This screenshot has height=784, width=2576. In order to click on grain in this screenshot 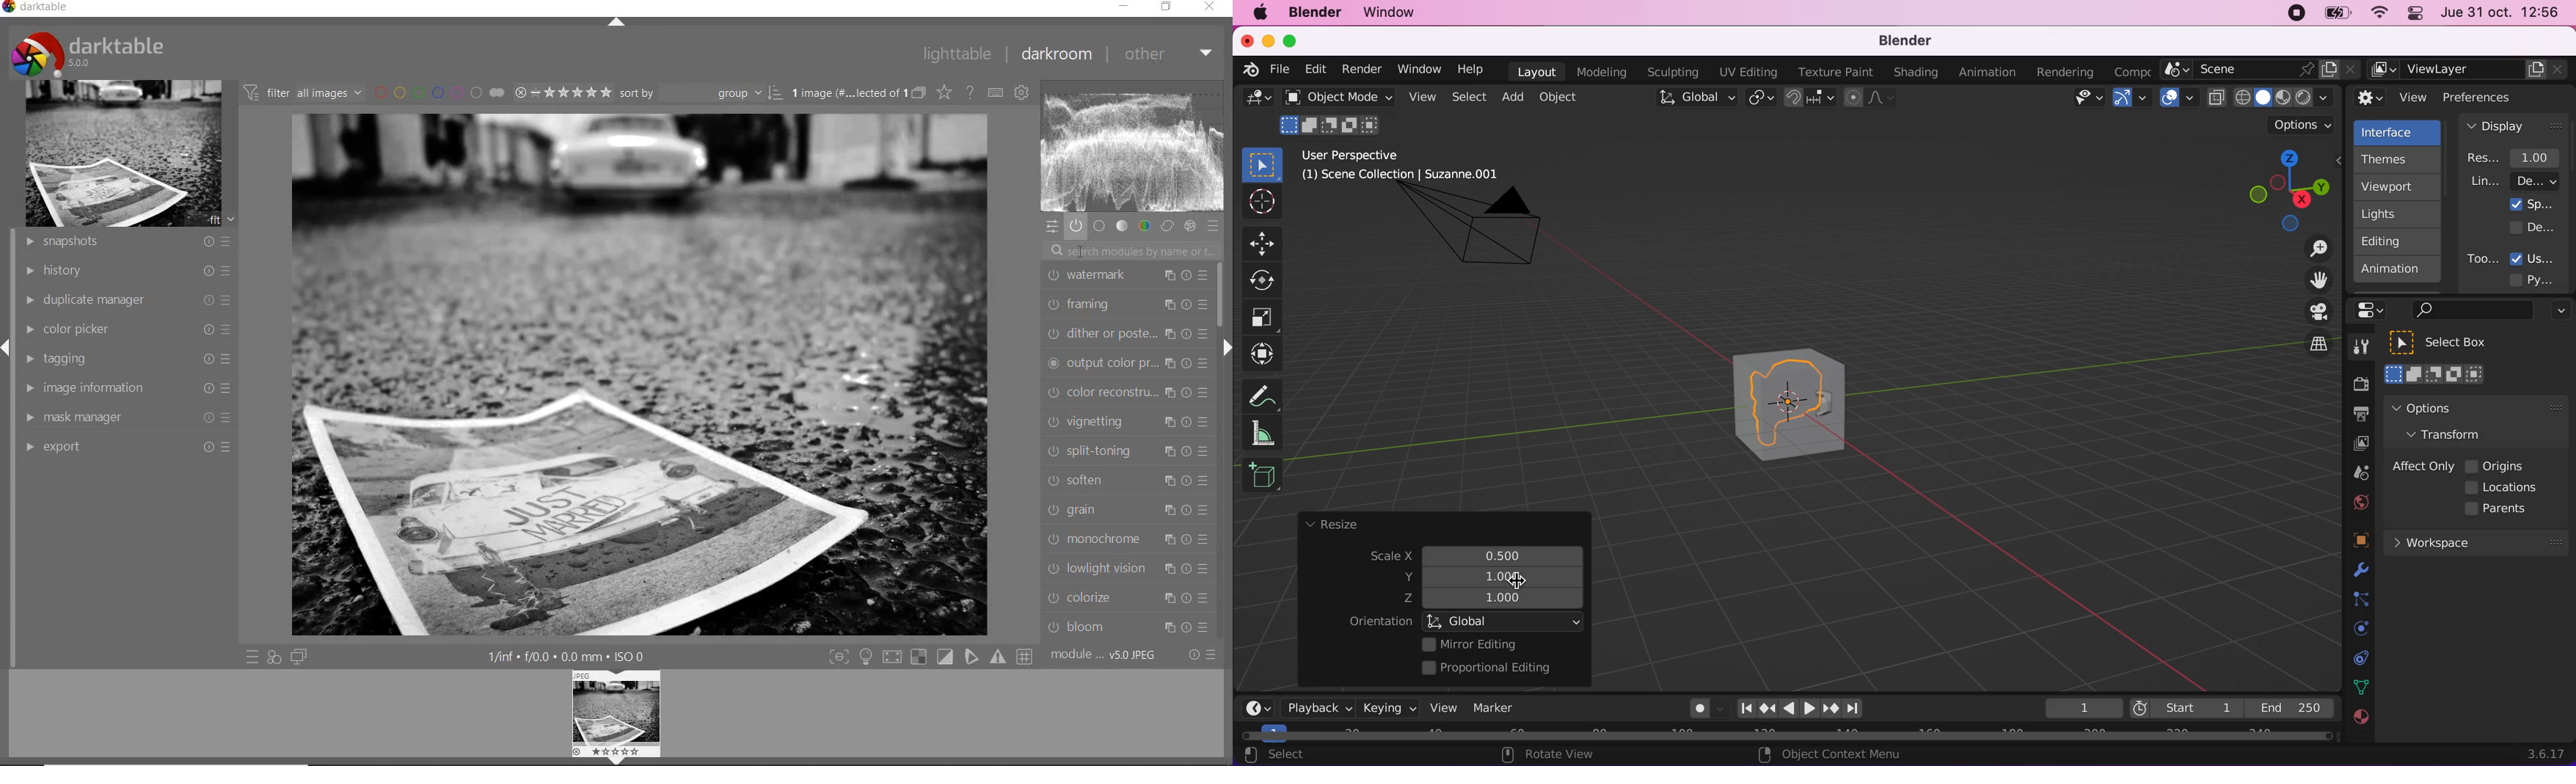, I will do `click(1125, 511)`.